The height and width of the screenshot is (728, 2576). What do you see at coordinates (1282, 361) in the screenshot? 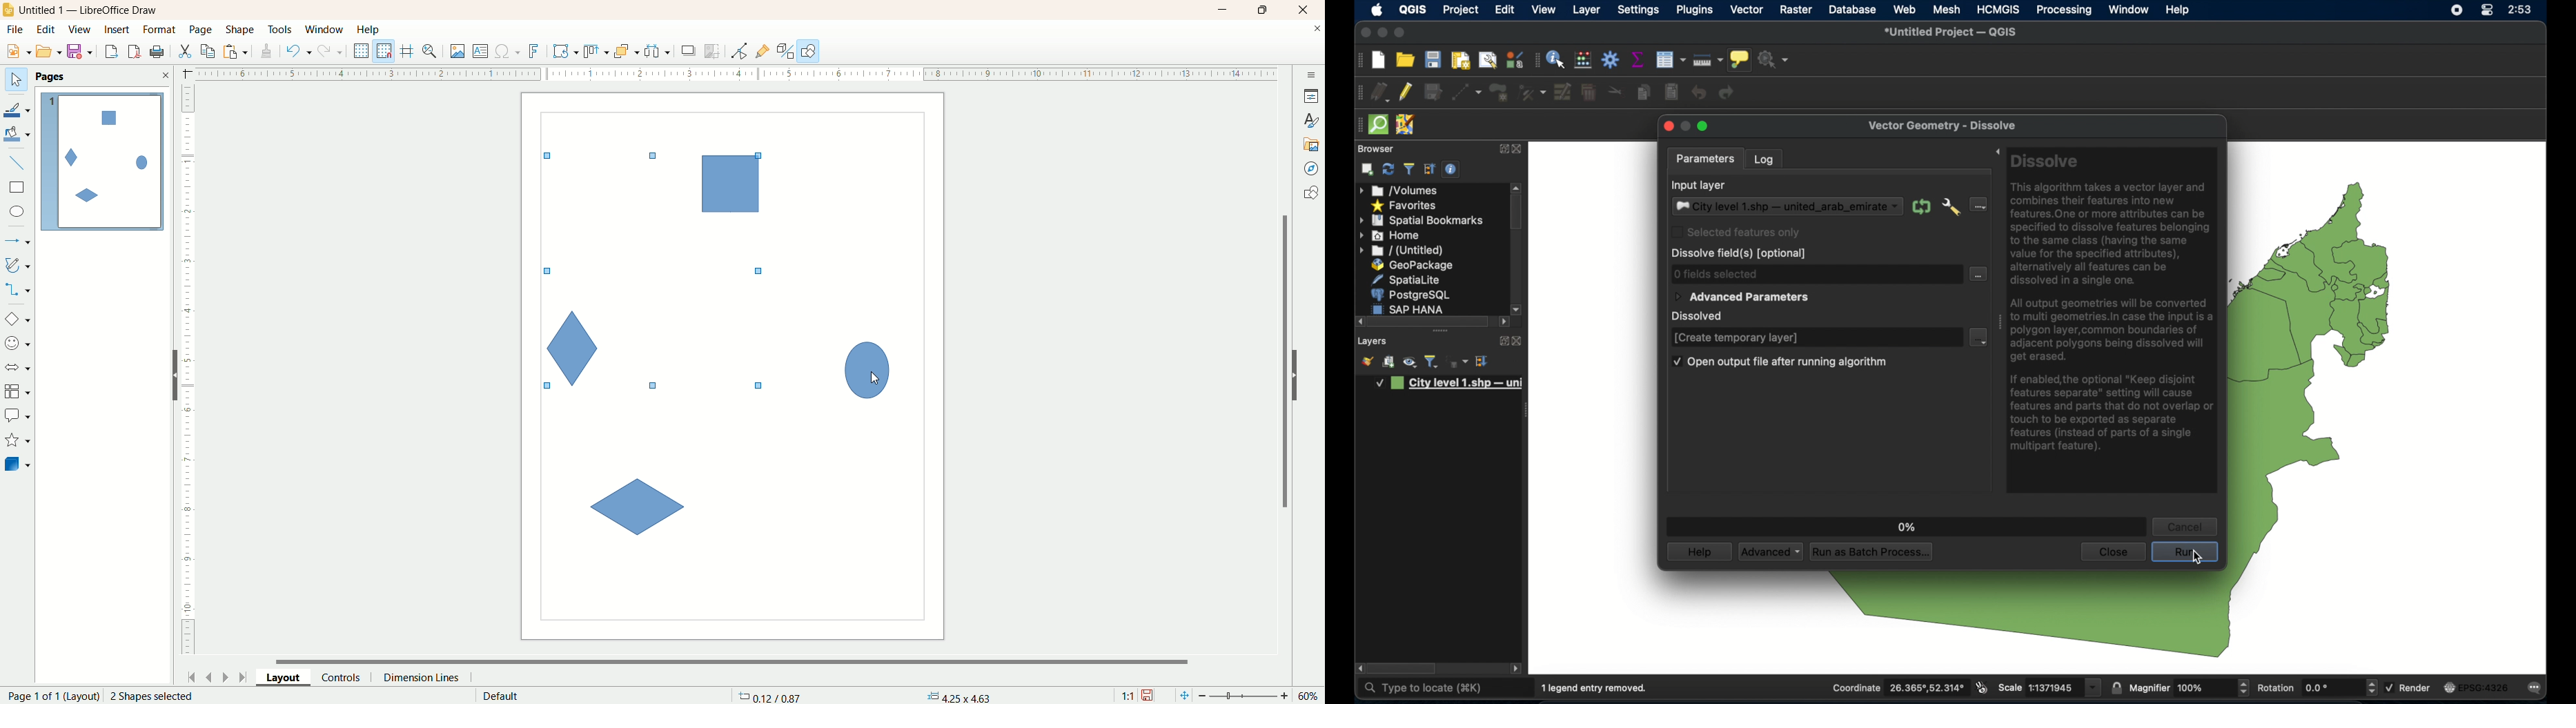
I see `vertical scroll bar` at bounding box center [1282, 361].